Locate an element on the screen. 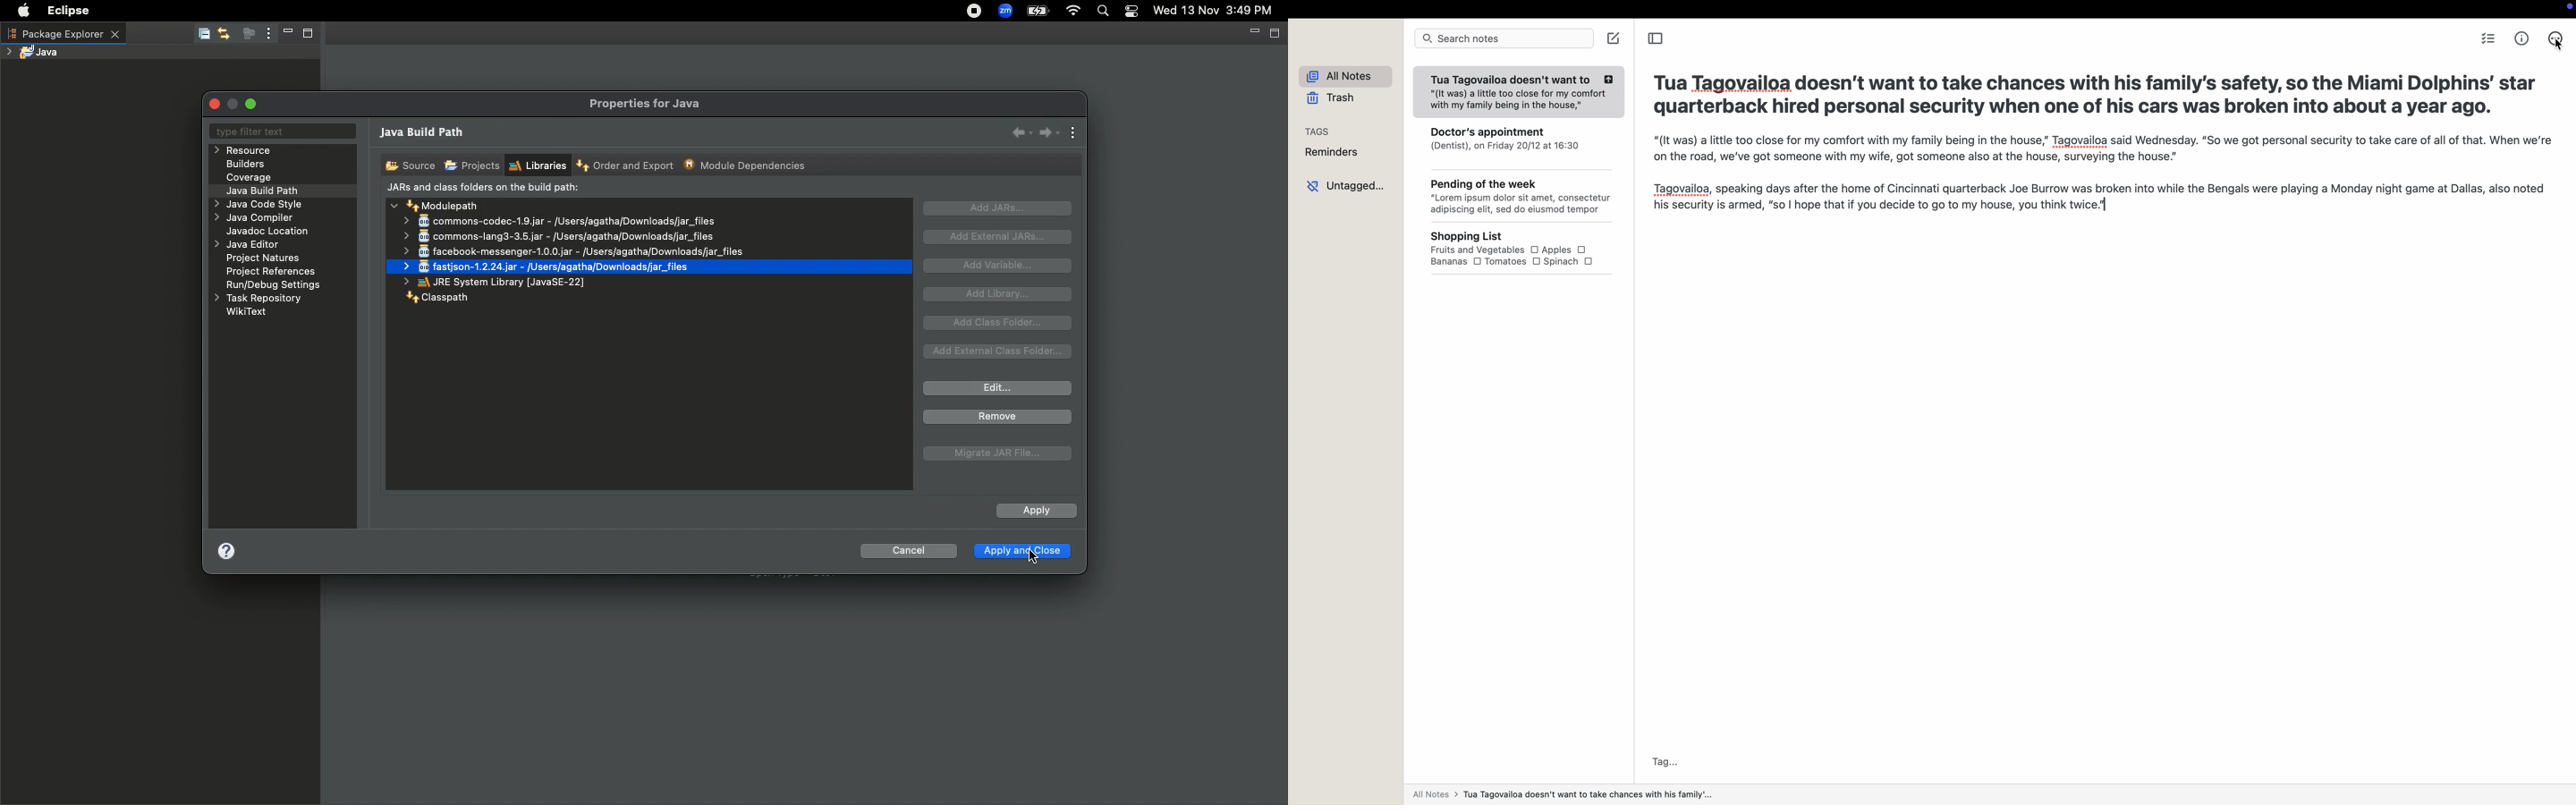 The height and width of the screenshot is (812, 2576). Doctor's appointment
(Dentist), on Friday 20/12 at 16:30 is located at coordinates (1505, 140).